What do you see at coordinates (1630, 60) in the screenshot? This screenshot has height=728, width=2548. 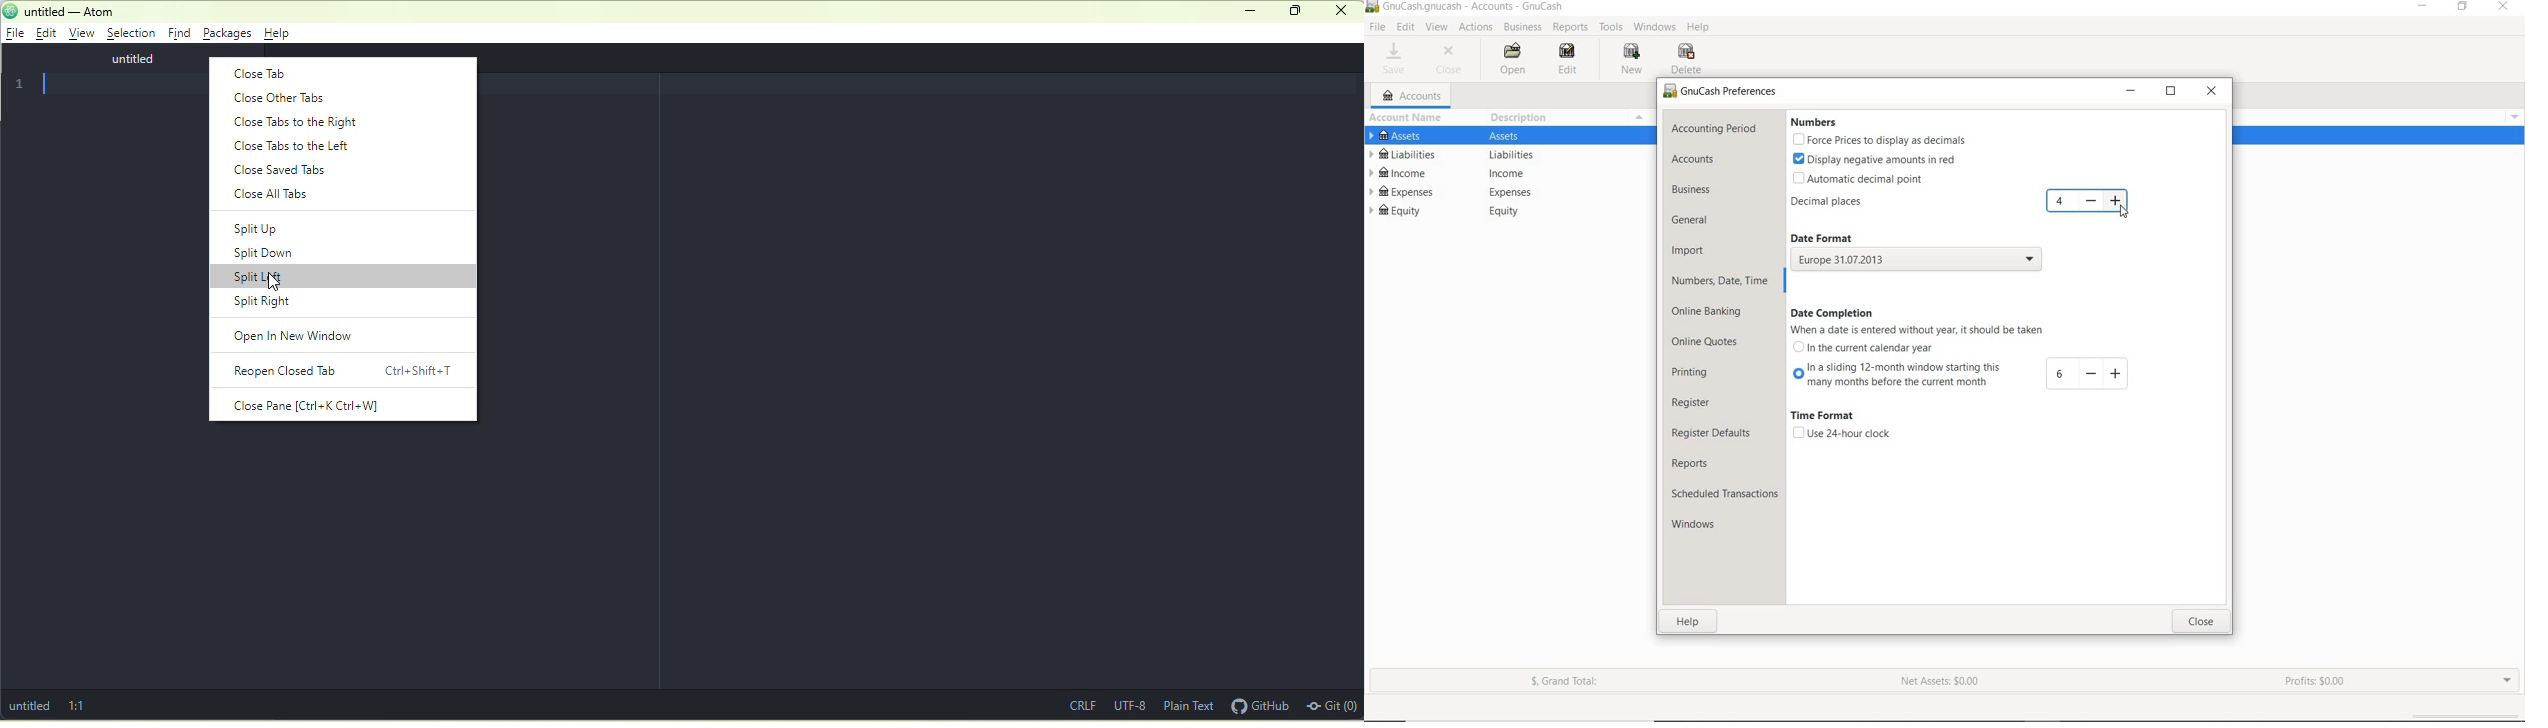 I see `NEW` at bounding box center [1630, 60].